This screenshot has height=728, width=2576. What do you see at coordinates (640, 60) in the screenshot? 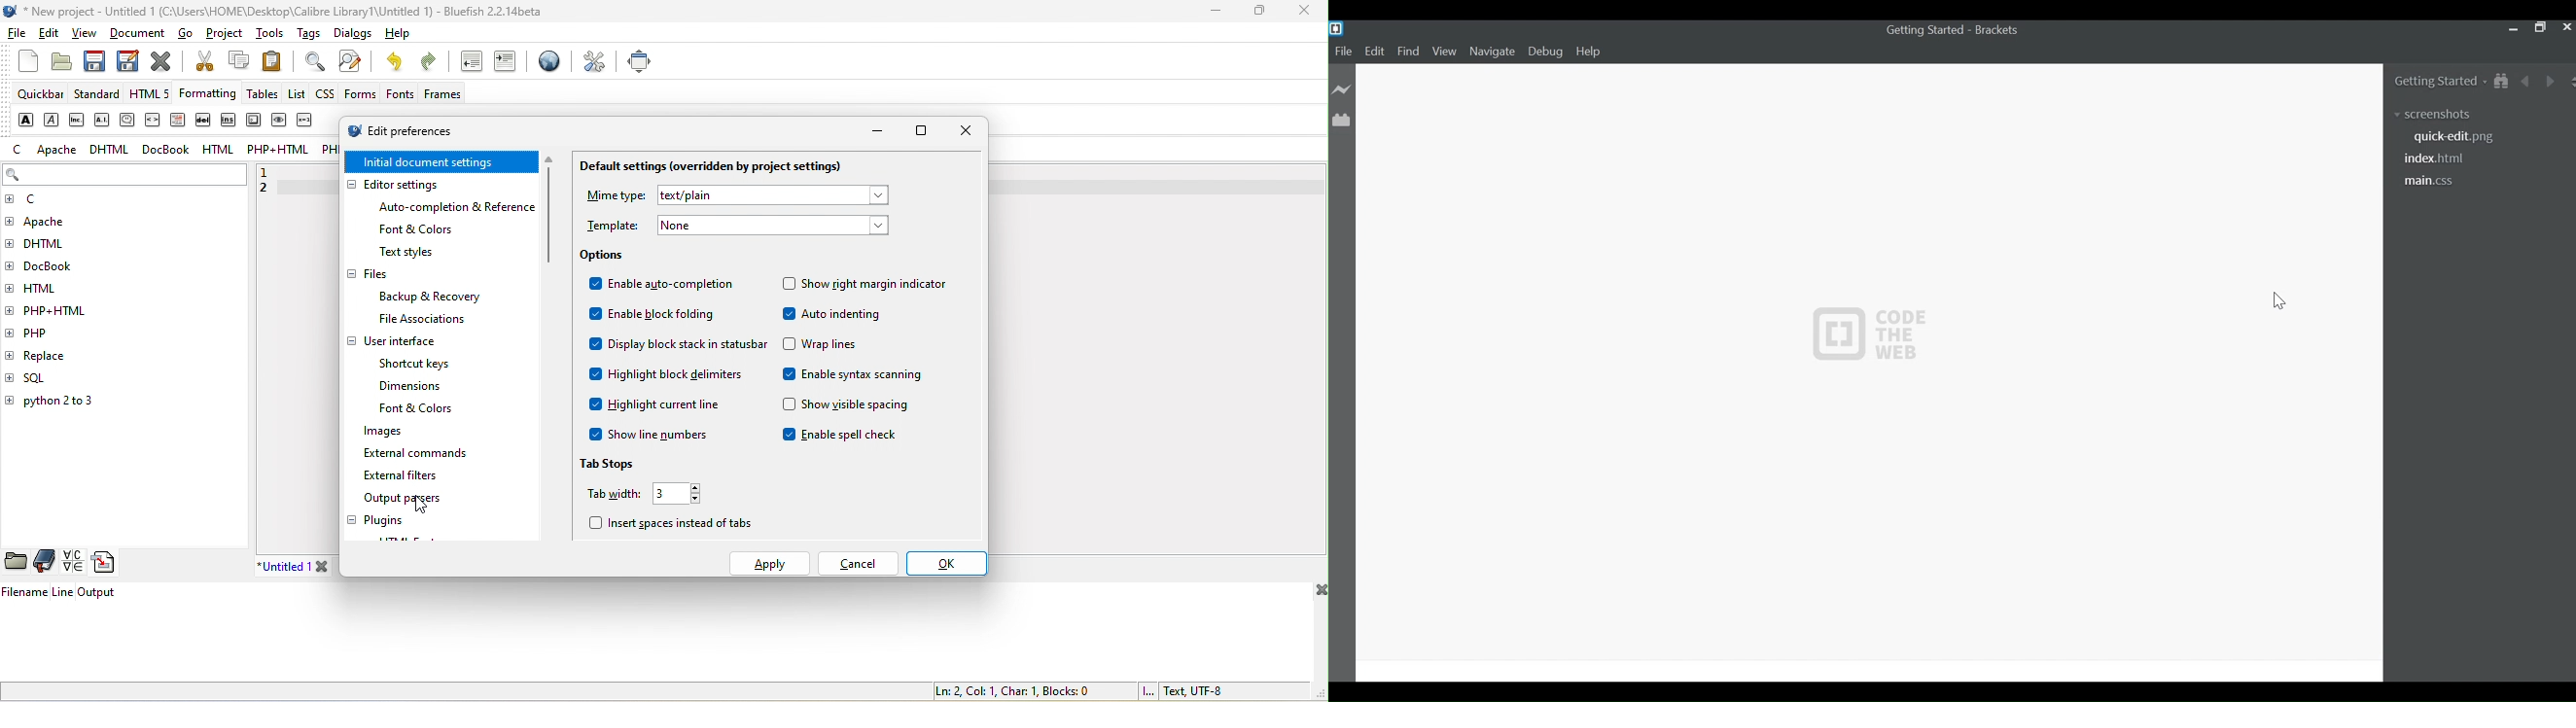
I see `full screen` at bounding box center [640, 60].